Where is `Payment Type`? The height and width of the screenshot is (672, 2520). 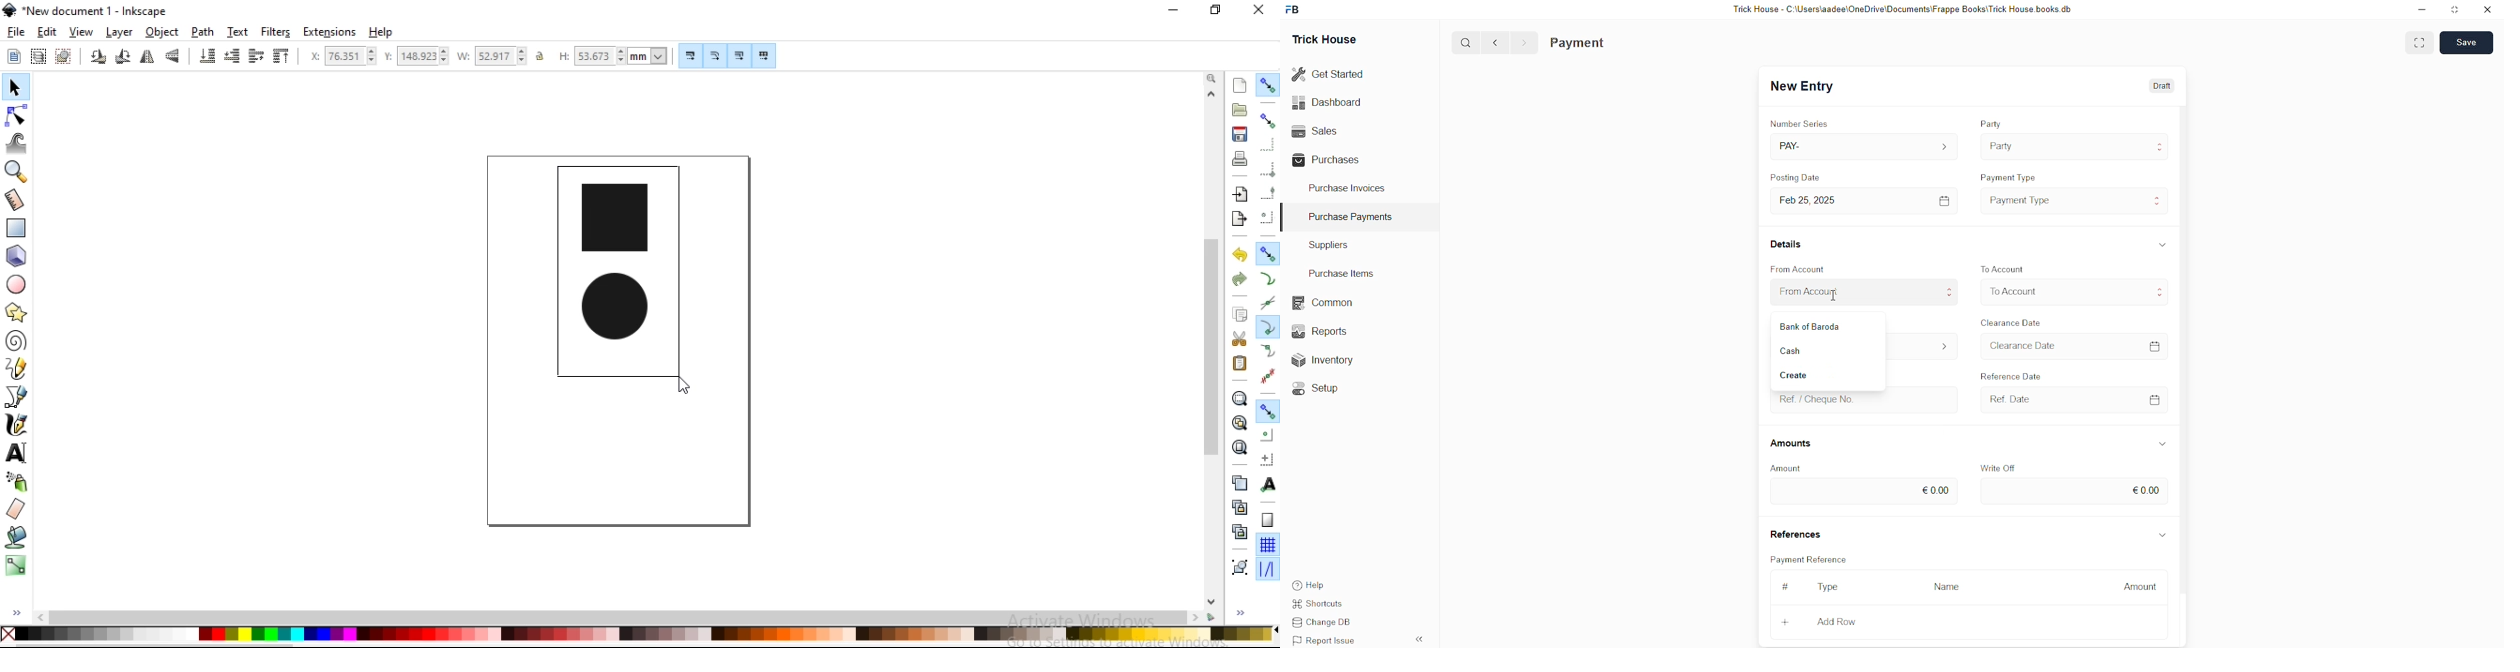 Payment Type is located at coordinates (2024, 199).